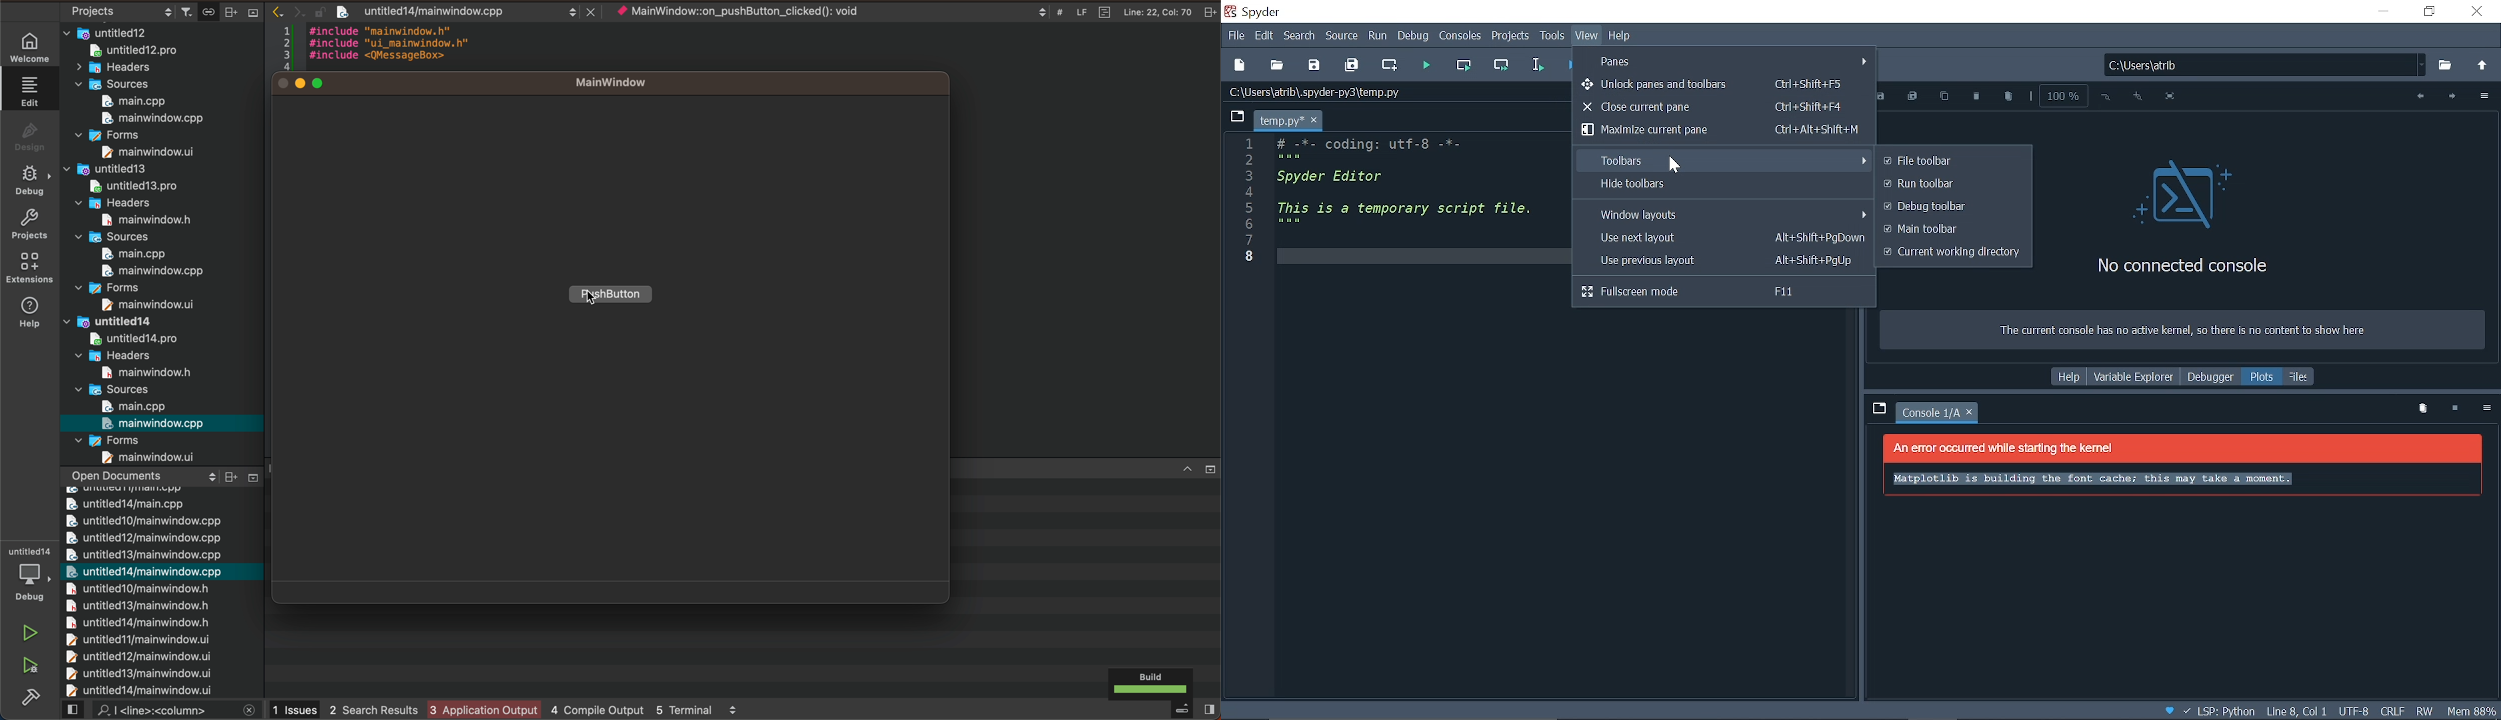 The image size is (2520, 728). What do you see at coordinates (1315, 64) in the screenshot?
I see `Save files` at bounding box center [1315, 64].